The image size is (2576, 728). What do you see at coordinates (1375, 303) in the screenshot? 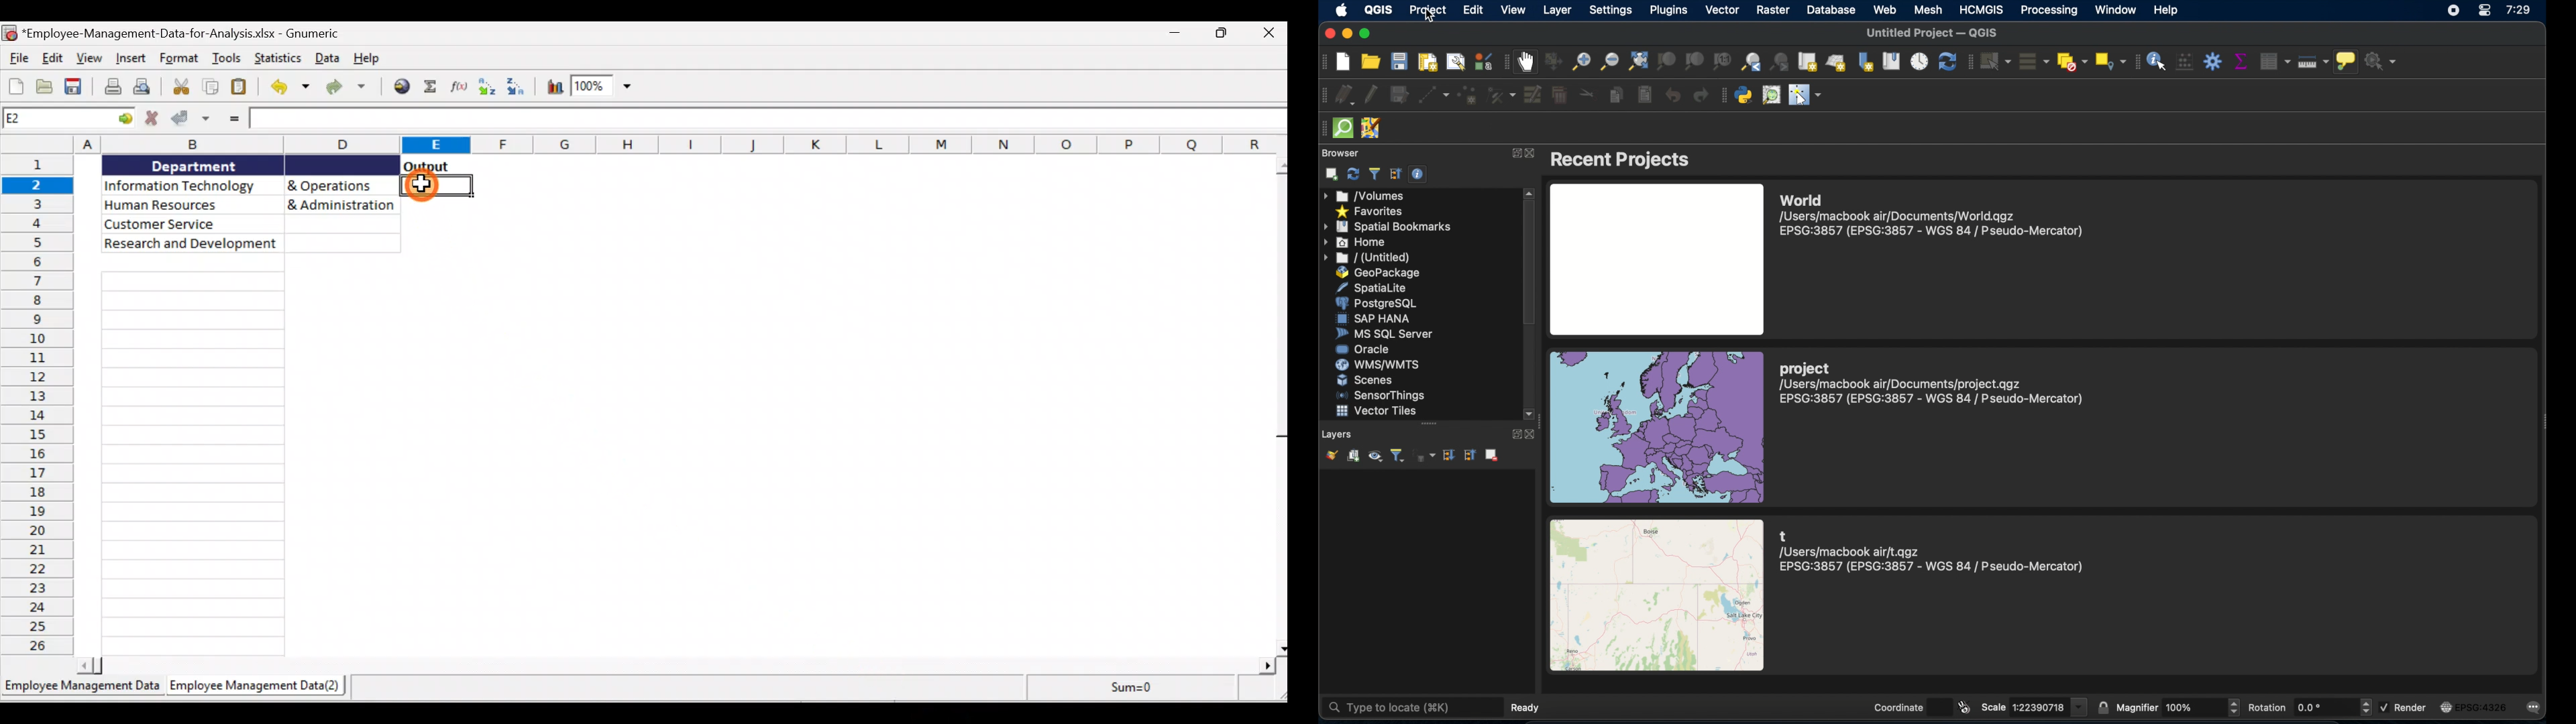
I see `postgresql` at bounding box center [1375, 303].